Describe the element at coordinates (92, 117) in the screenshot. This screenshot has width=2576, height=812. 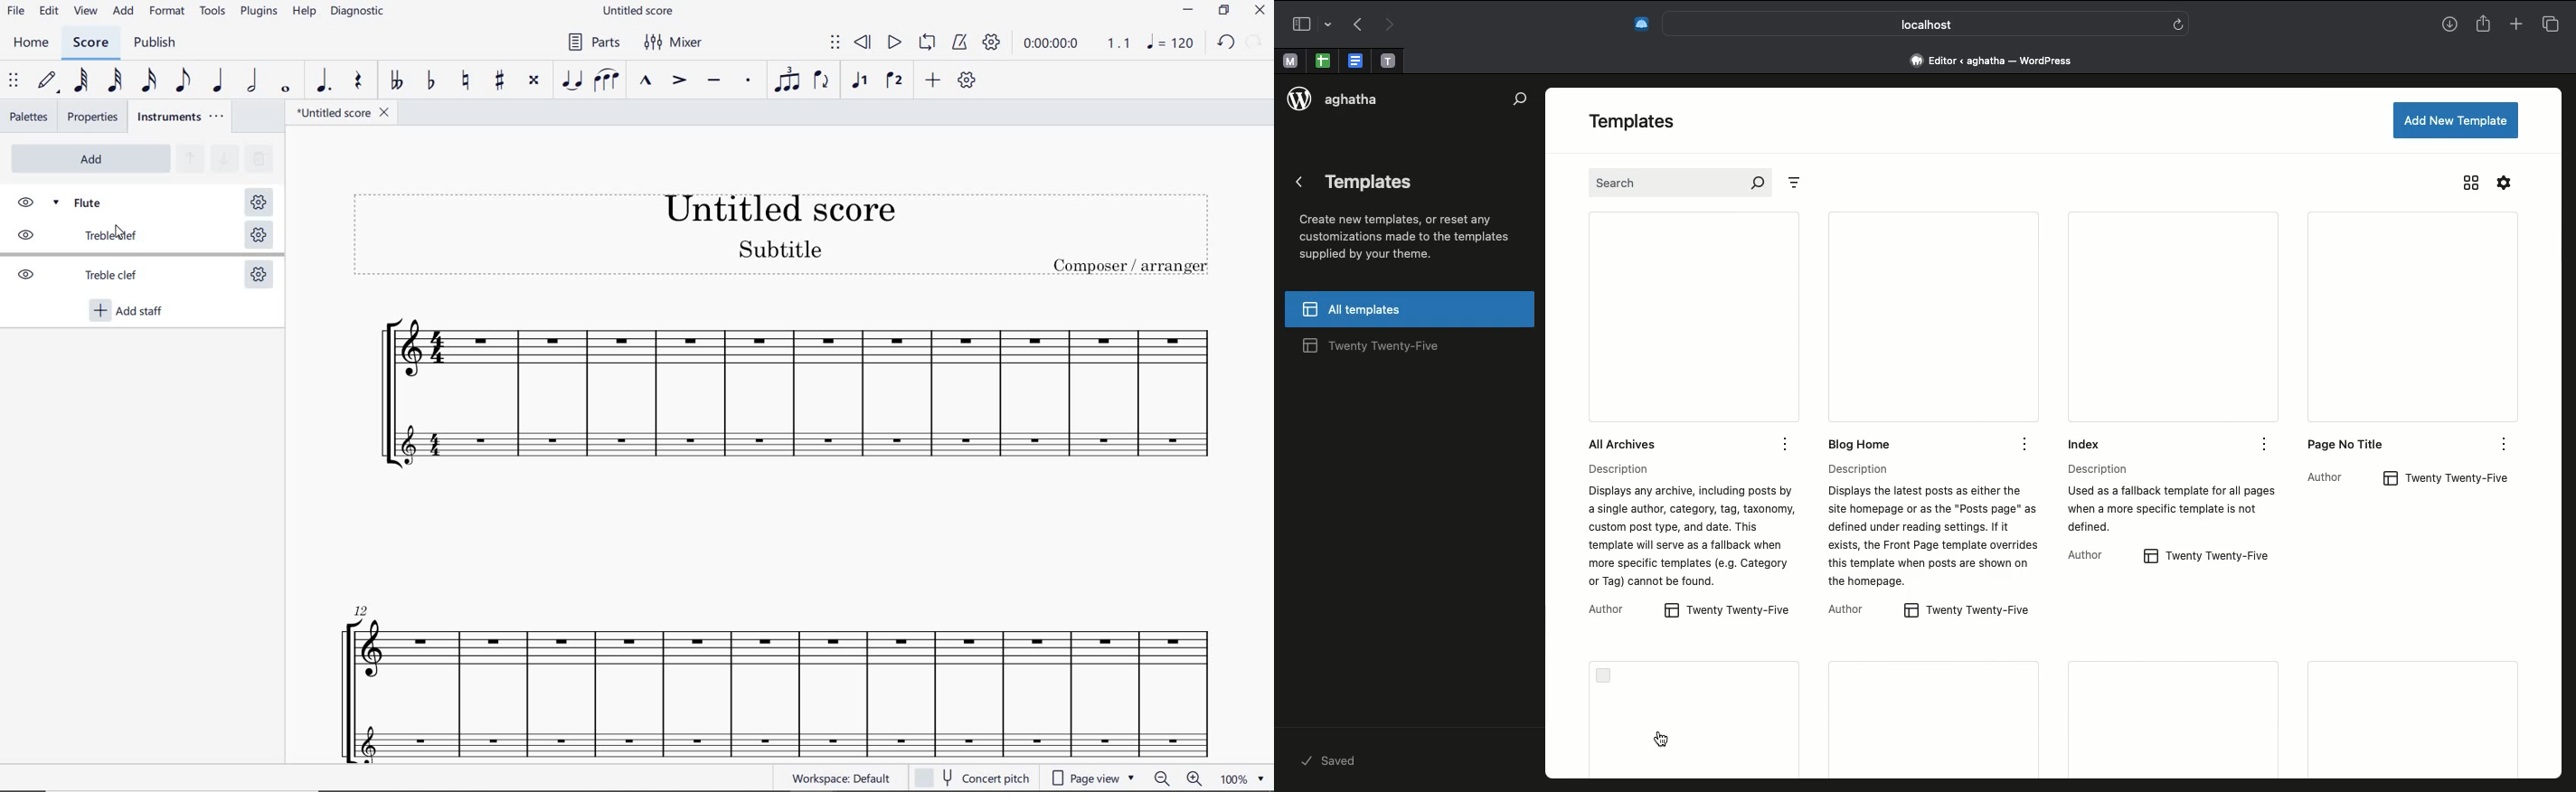
I see `properties` at that location.